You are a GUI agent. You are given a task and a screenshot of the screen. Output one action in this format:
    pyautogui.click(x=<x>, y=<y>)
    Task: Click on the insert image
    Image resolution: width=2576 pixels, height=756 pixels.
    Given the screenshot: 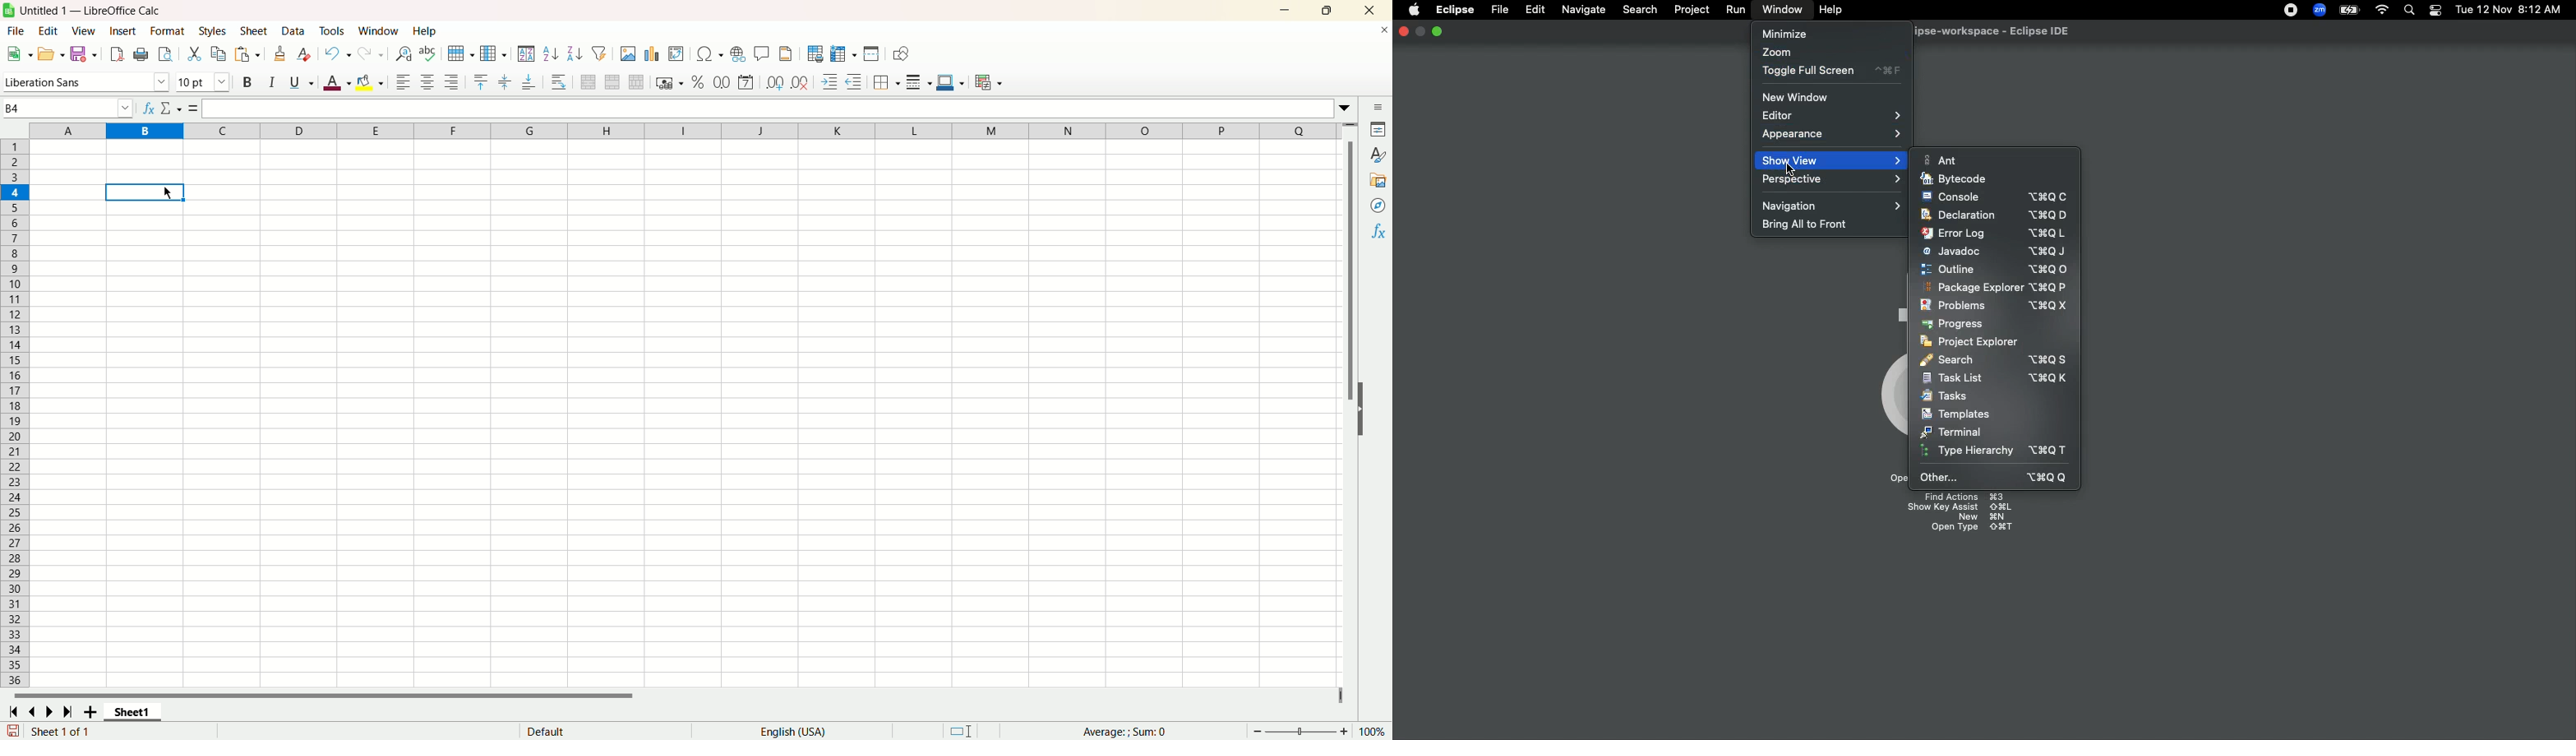 What is the action you would take?
    pyautogui.click(x=628, y=55)
    